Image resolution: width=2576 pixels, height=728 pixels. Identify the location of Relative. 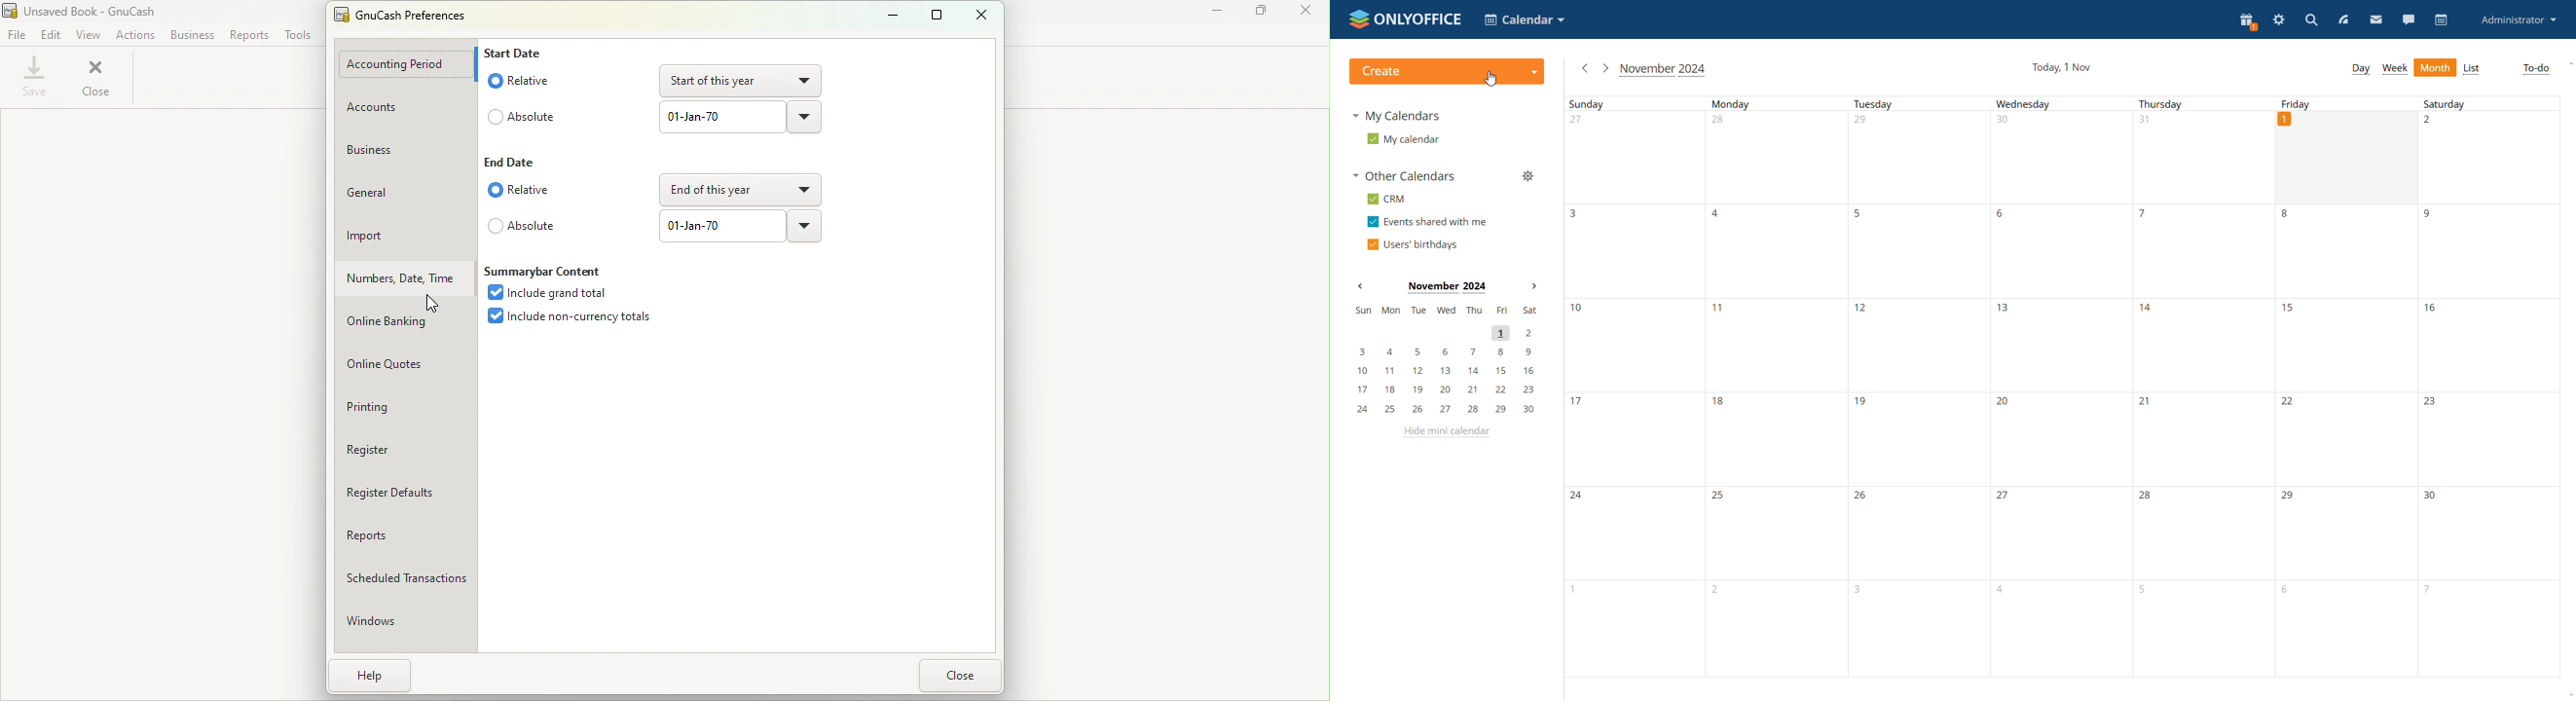
(524, 80).